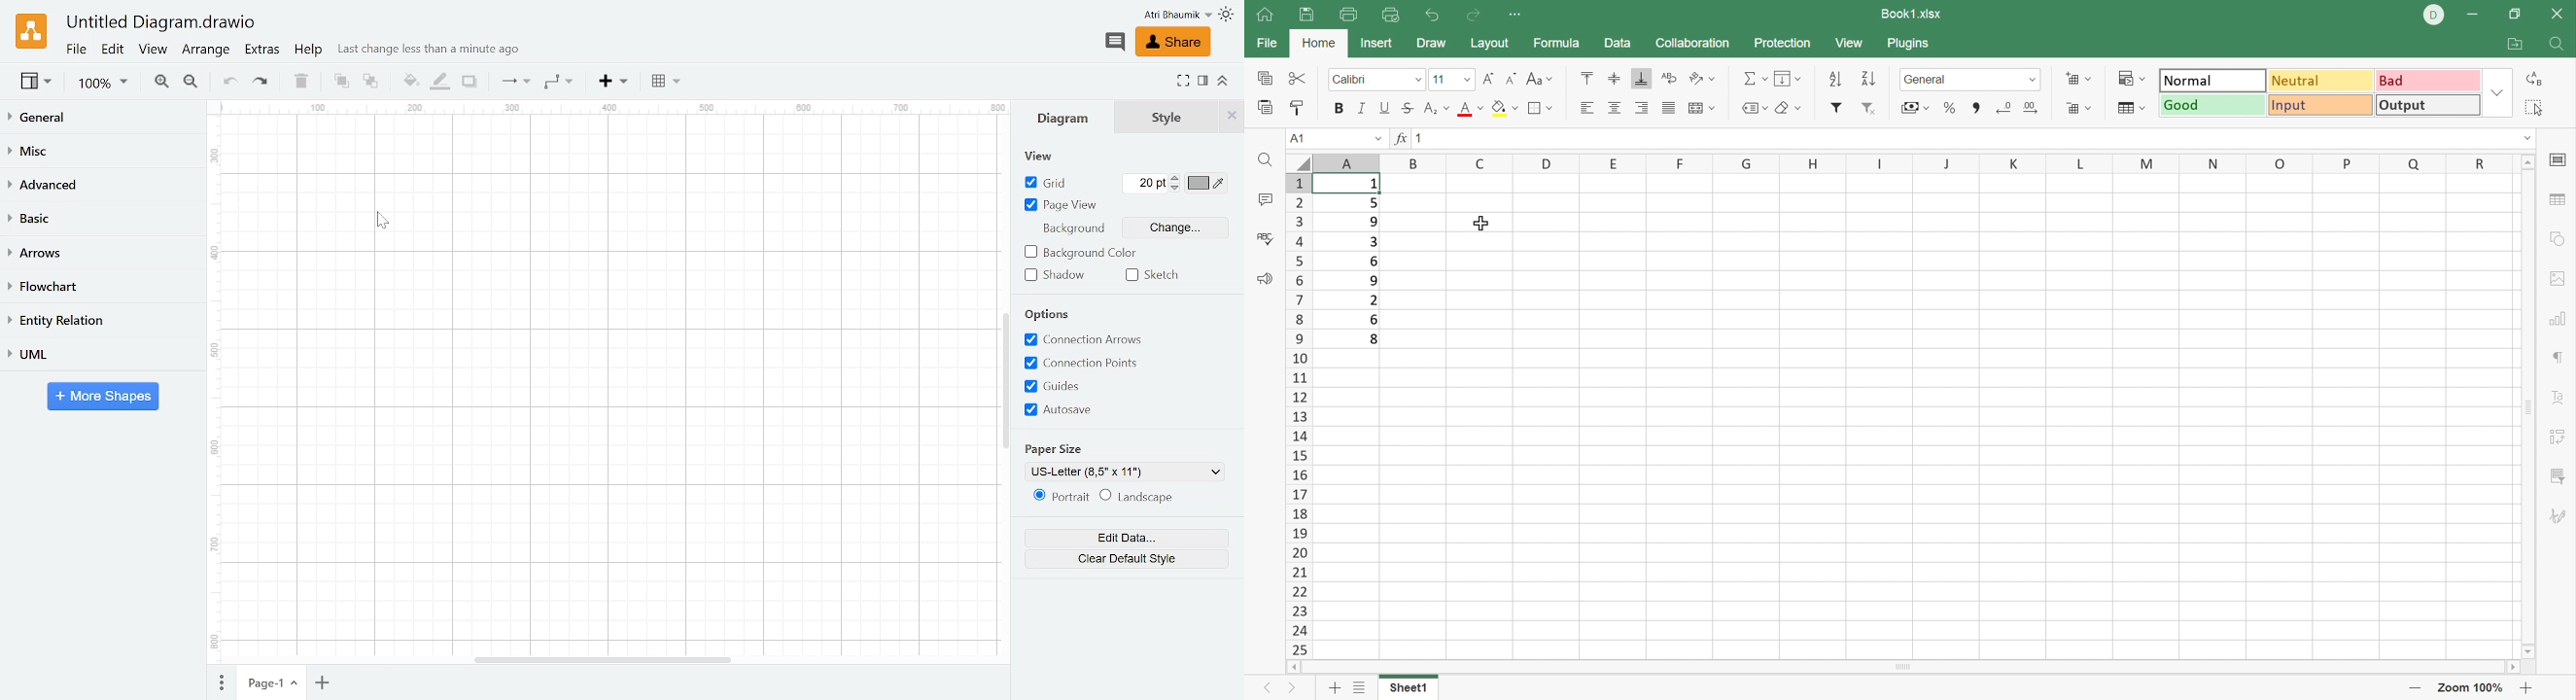 This screenshot has height=700, width=2576. I want to click on Wrap Text, so click(1669, 78).